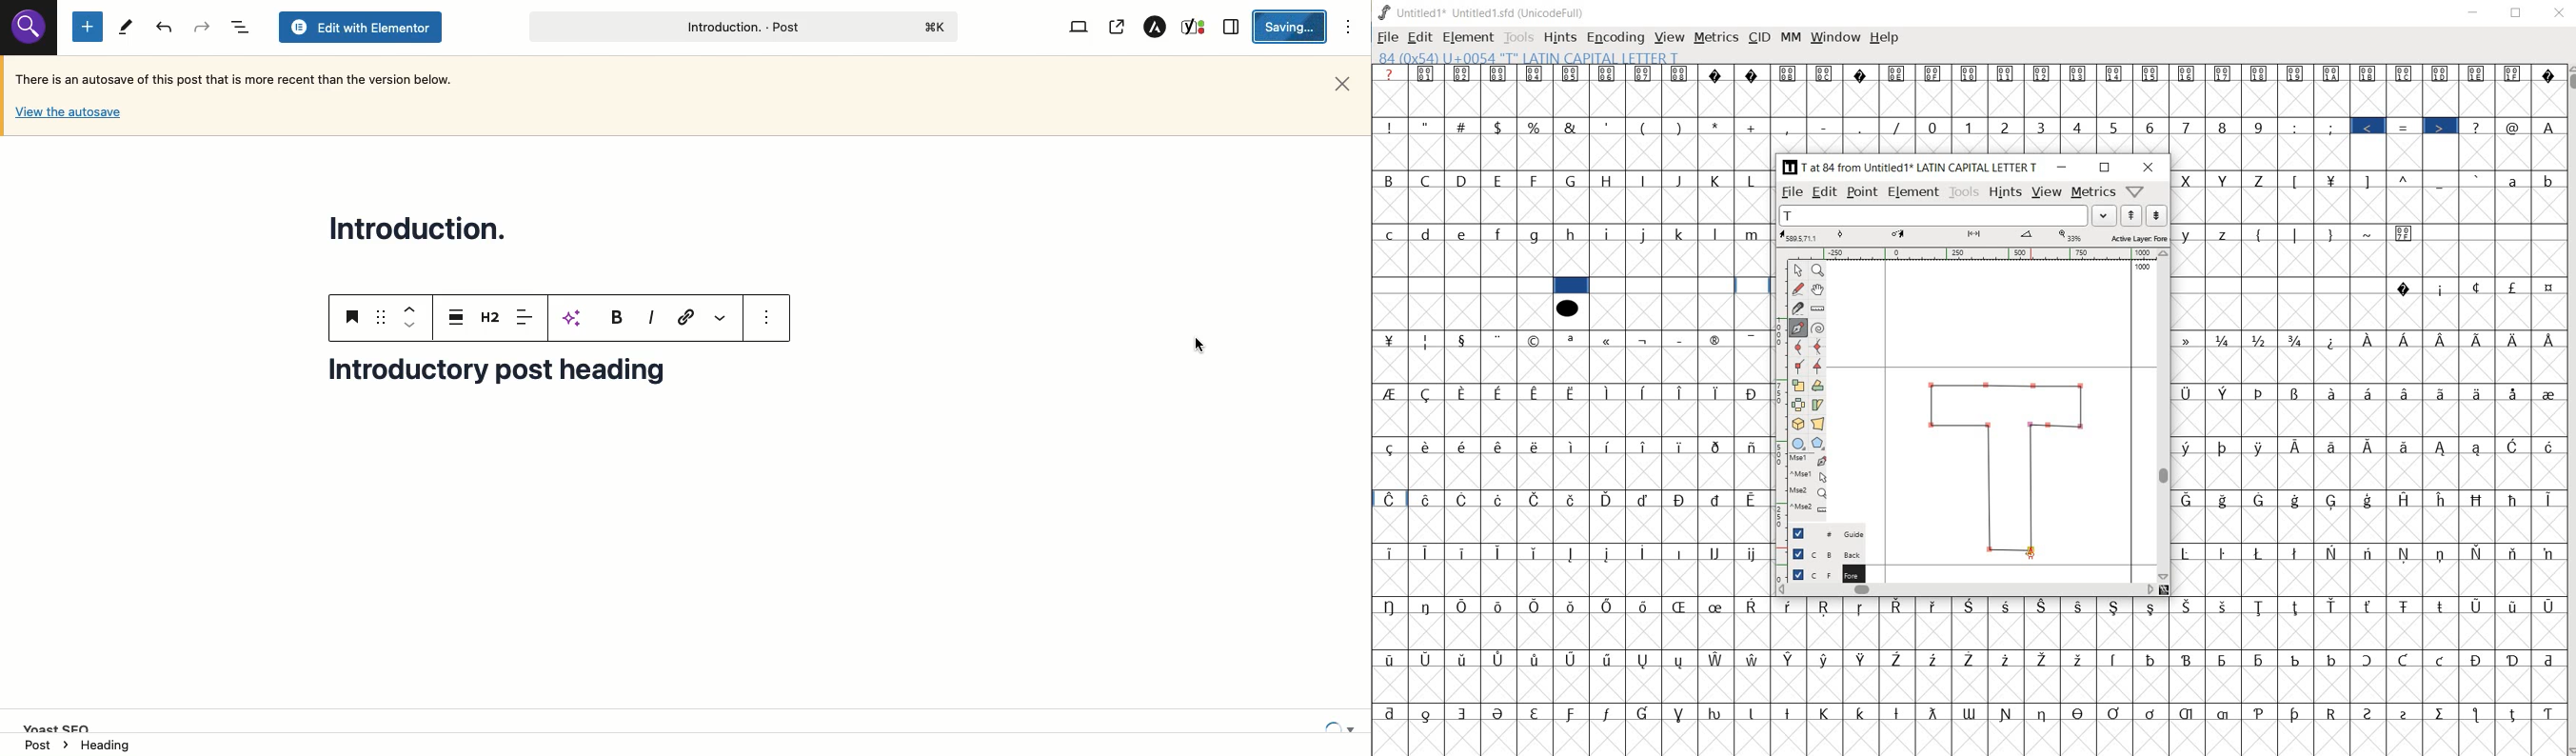 This screenshot has width=2576, height=756. Describe the element at coordinates (1718, 339) in the screenshot. I see `Symbol` at that location.